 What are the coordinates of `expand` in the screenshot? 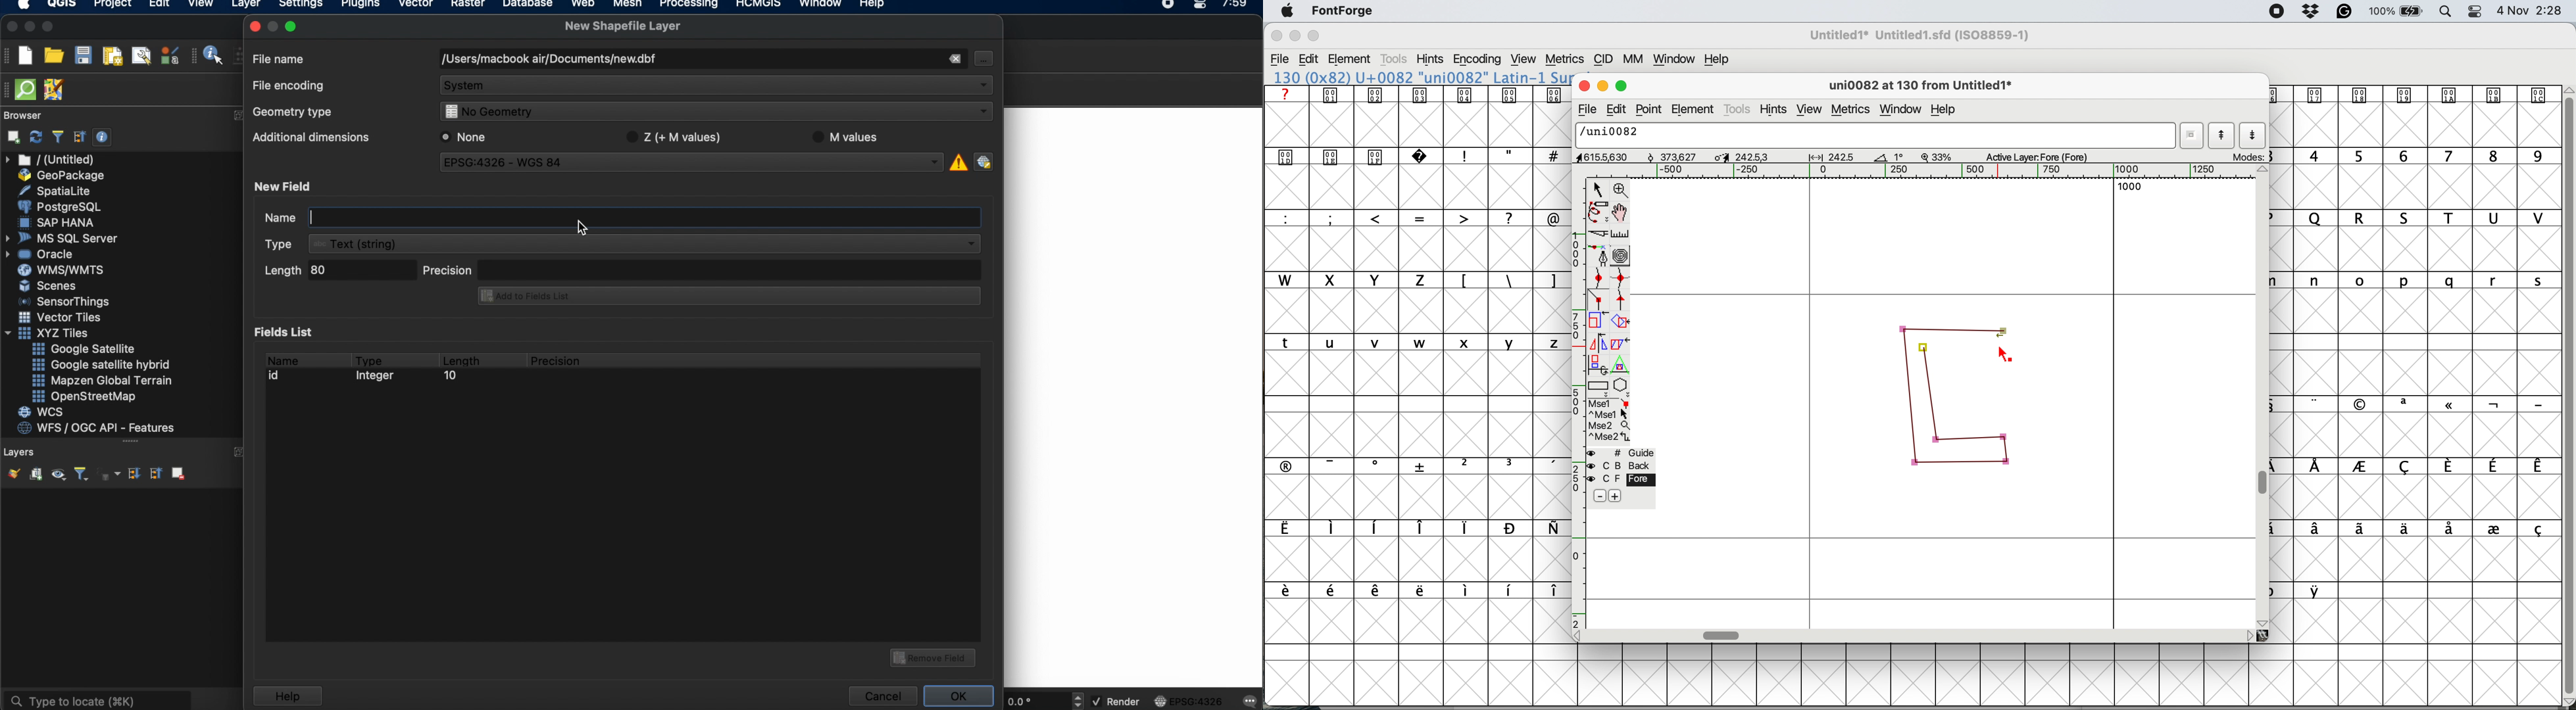 It's located at (239, 452).